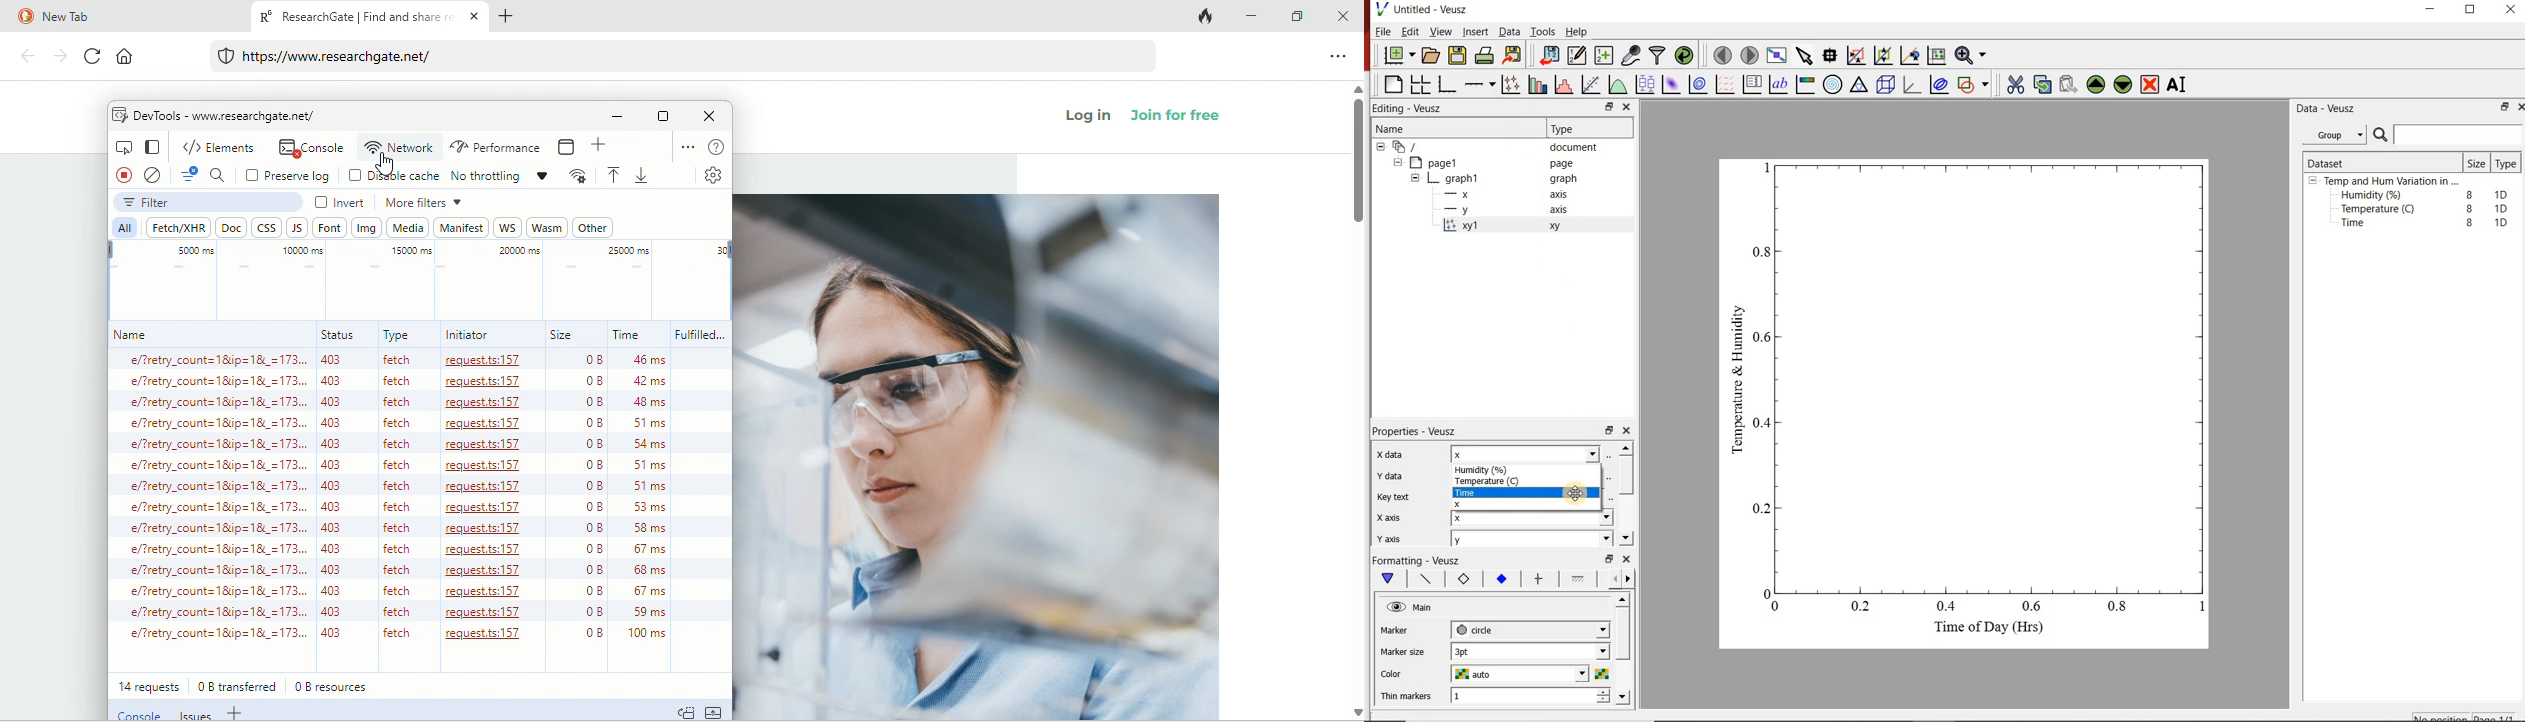 The image size is (2548, 728). Describe the element at coordinates (1631, 579) in the screenshot. I see `go forward` at that location.